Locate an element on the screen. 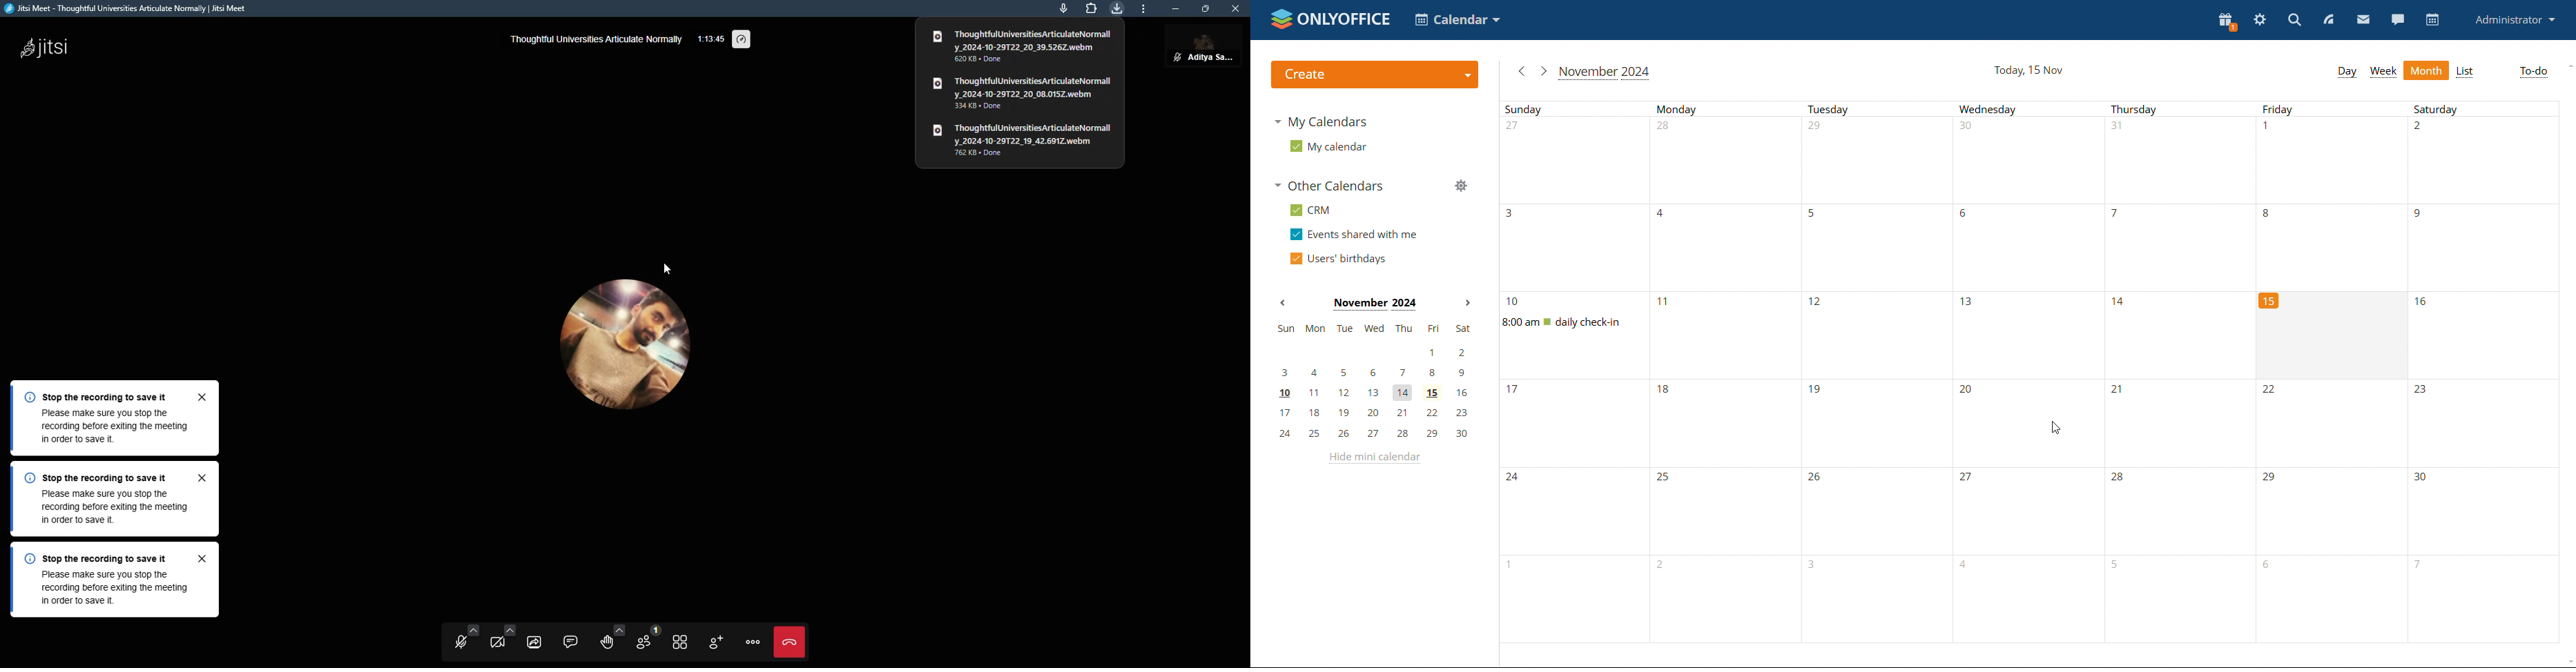  week view is located at coordinates (2383, 72).